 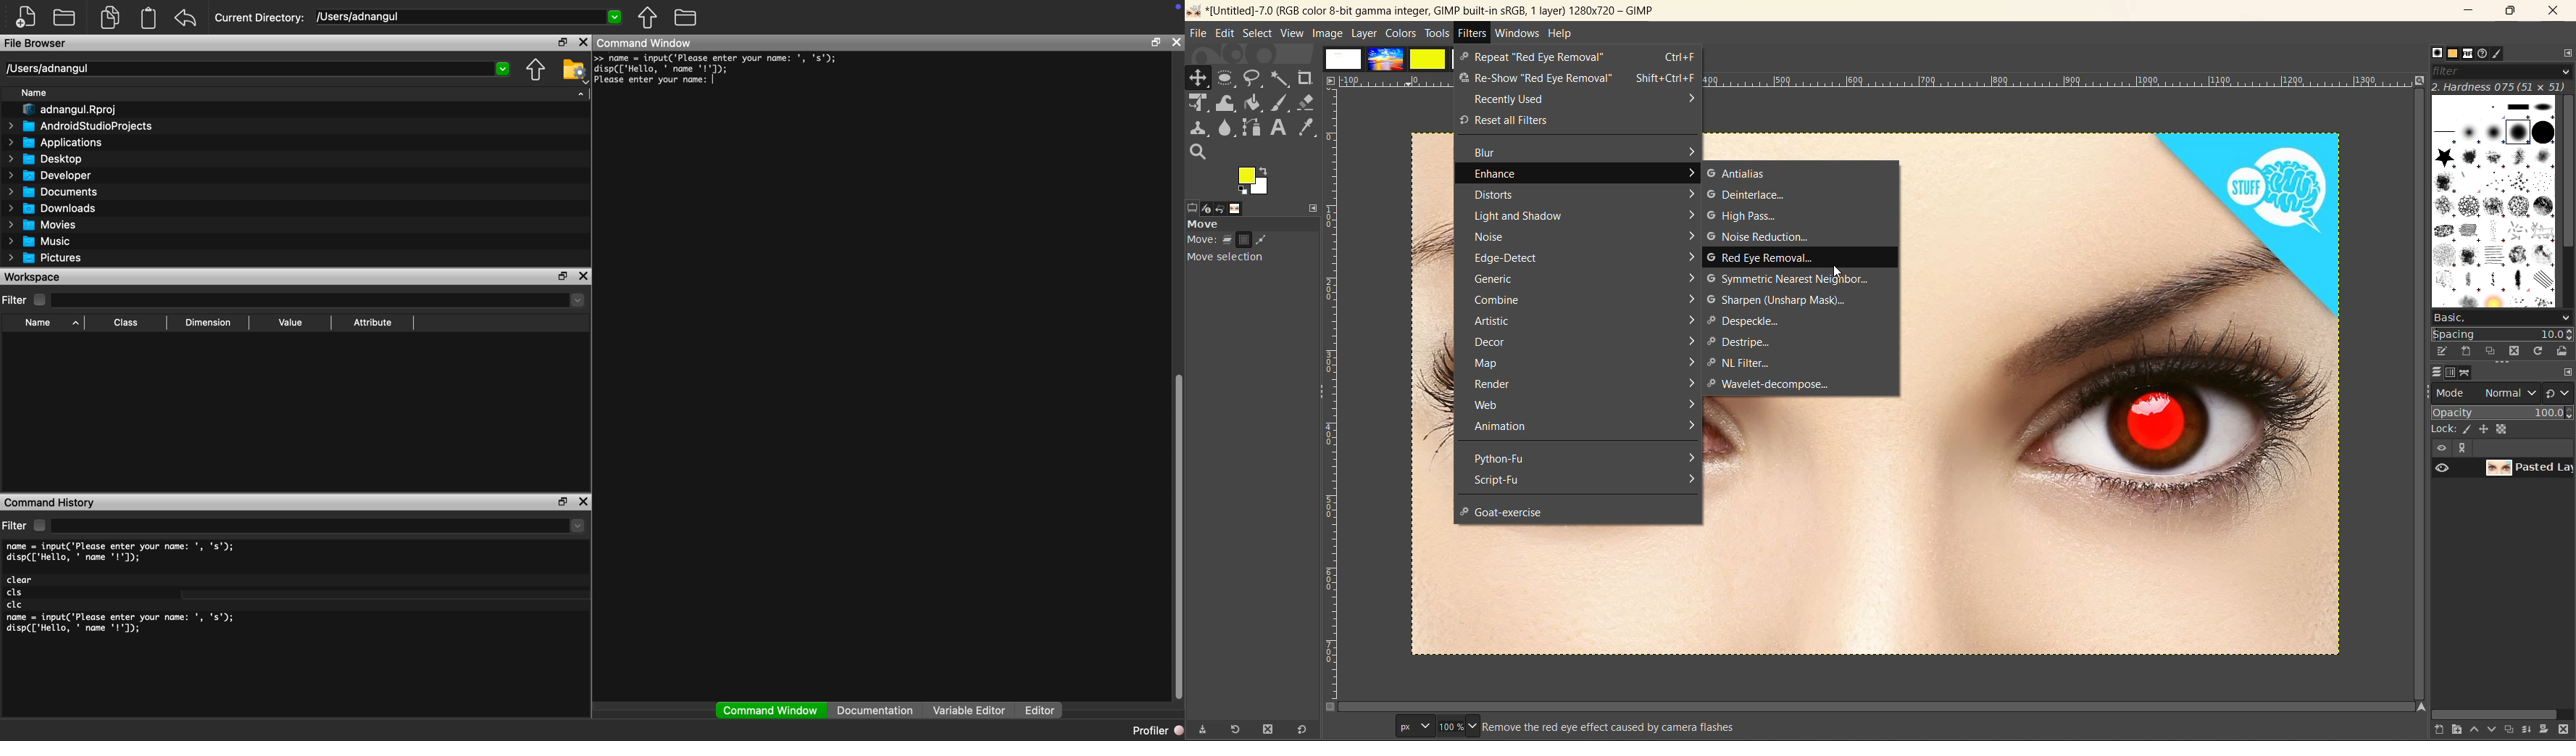 What do you see at coordinates (584, 501) in the screenshot?
I see `close` at bounding box center [584, 501].